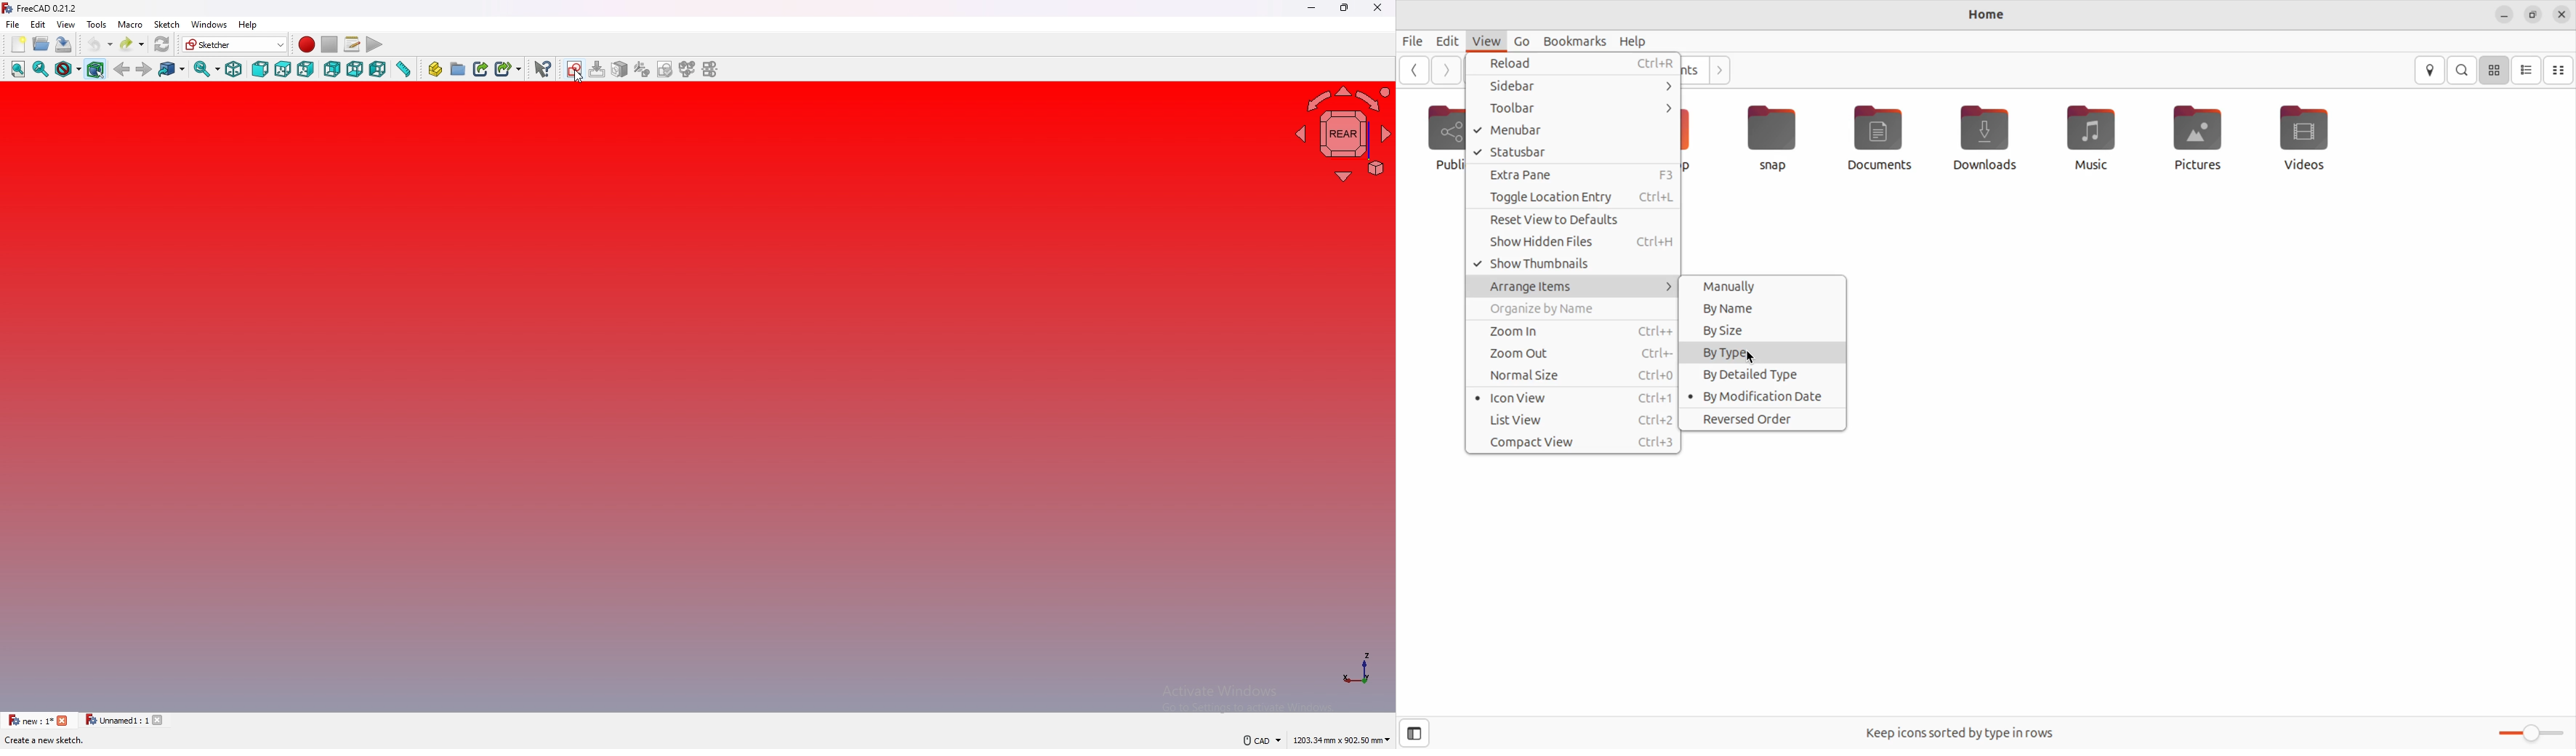 Image resolution: width=2576 pixels, height=756 pixels. I want to click on create group, so click(459, 68).